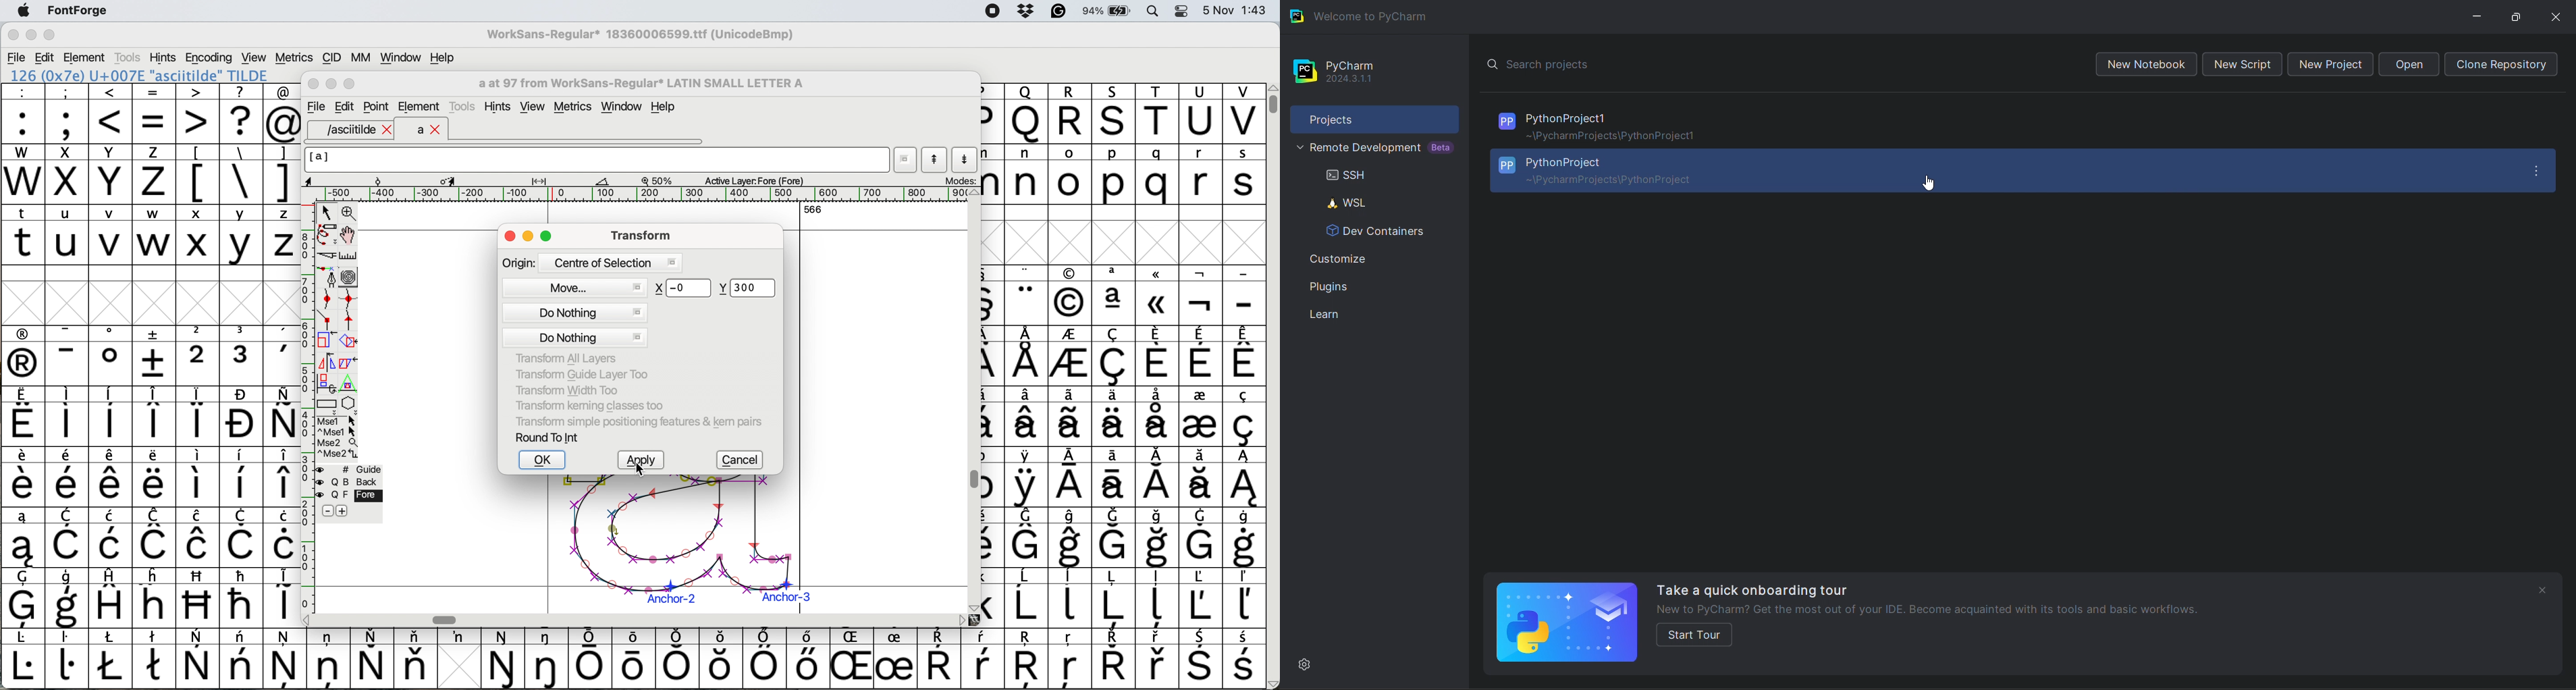 The image size is (2576, 700). I want to click on show next letter, so click(967, 159).